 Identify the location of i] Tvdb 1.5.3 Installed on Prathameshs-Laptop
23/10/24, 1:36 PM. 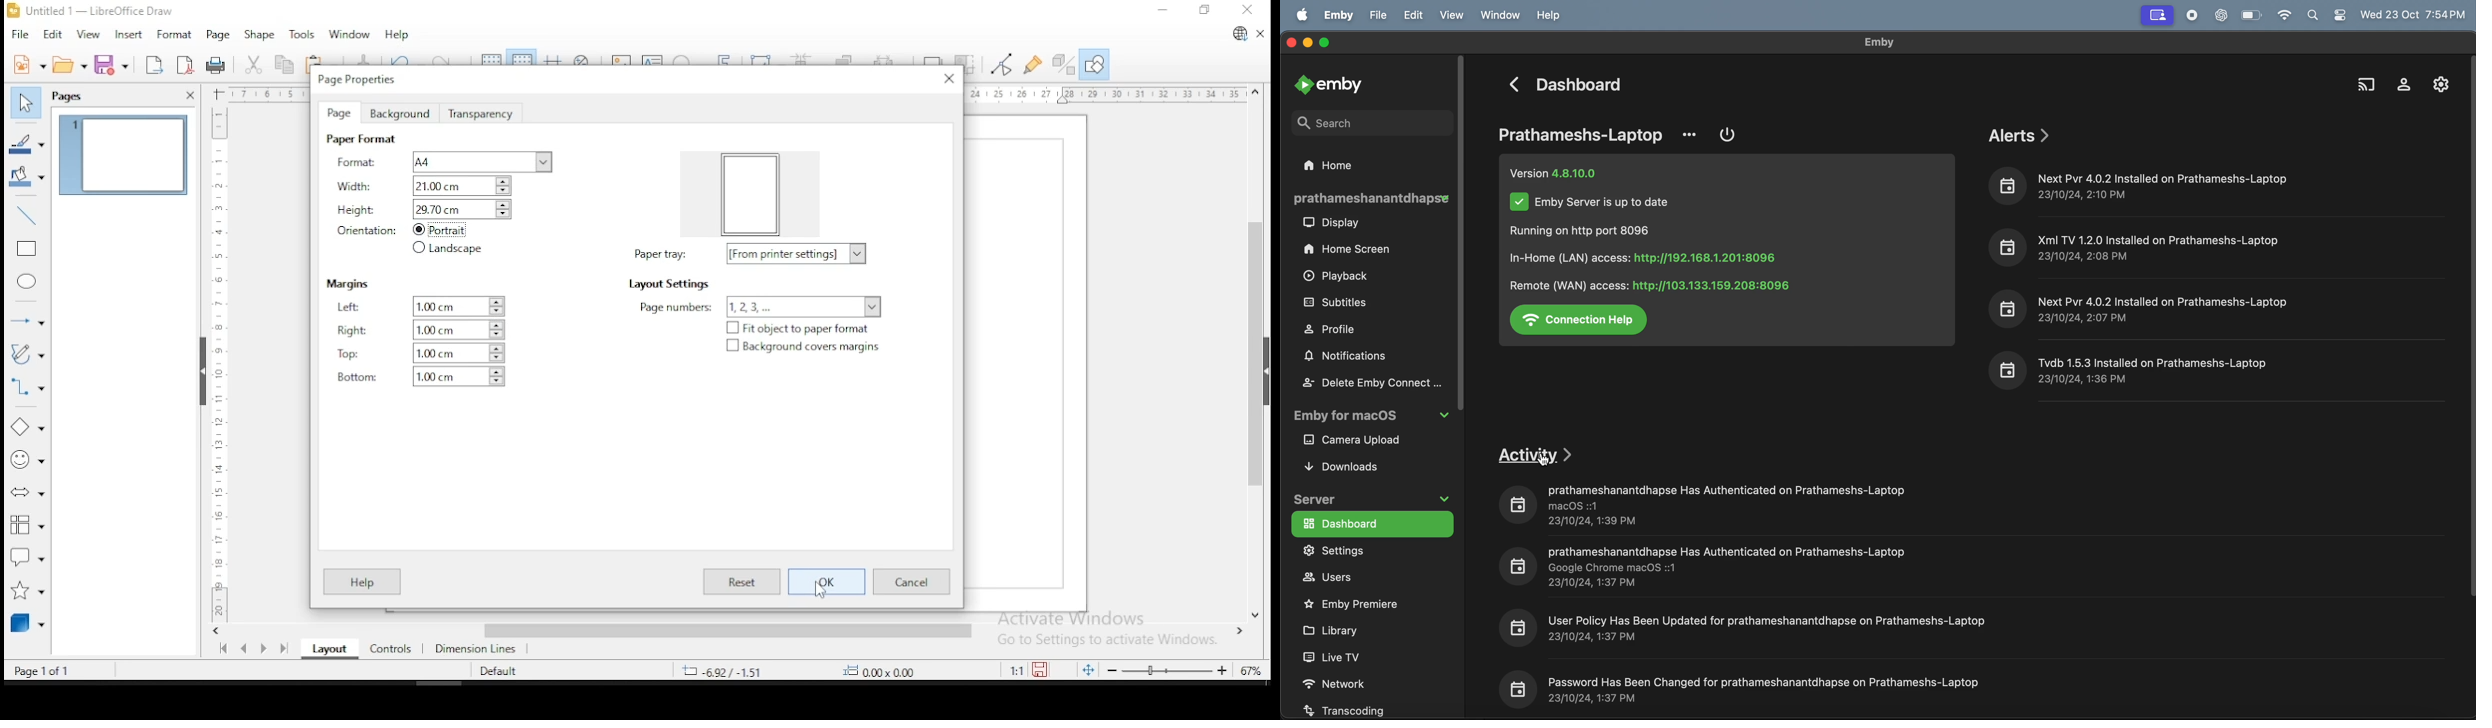
(2135, 370).